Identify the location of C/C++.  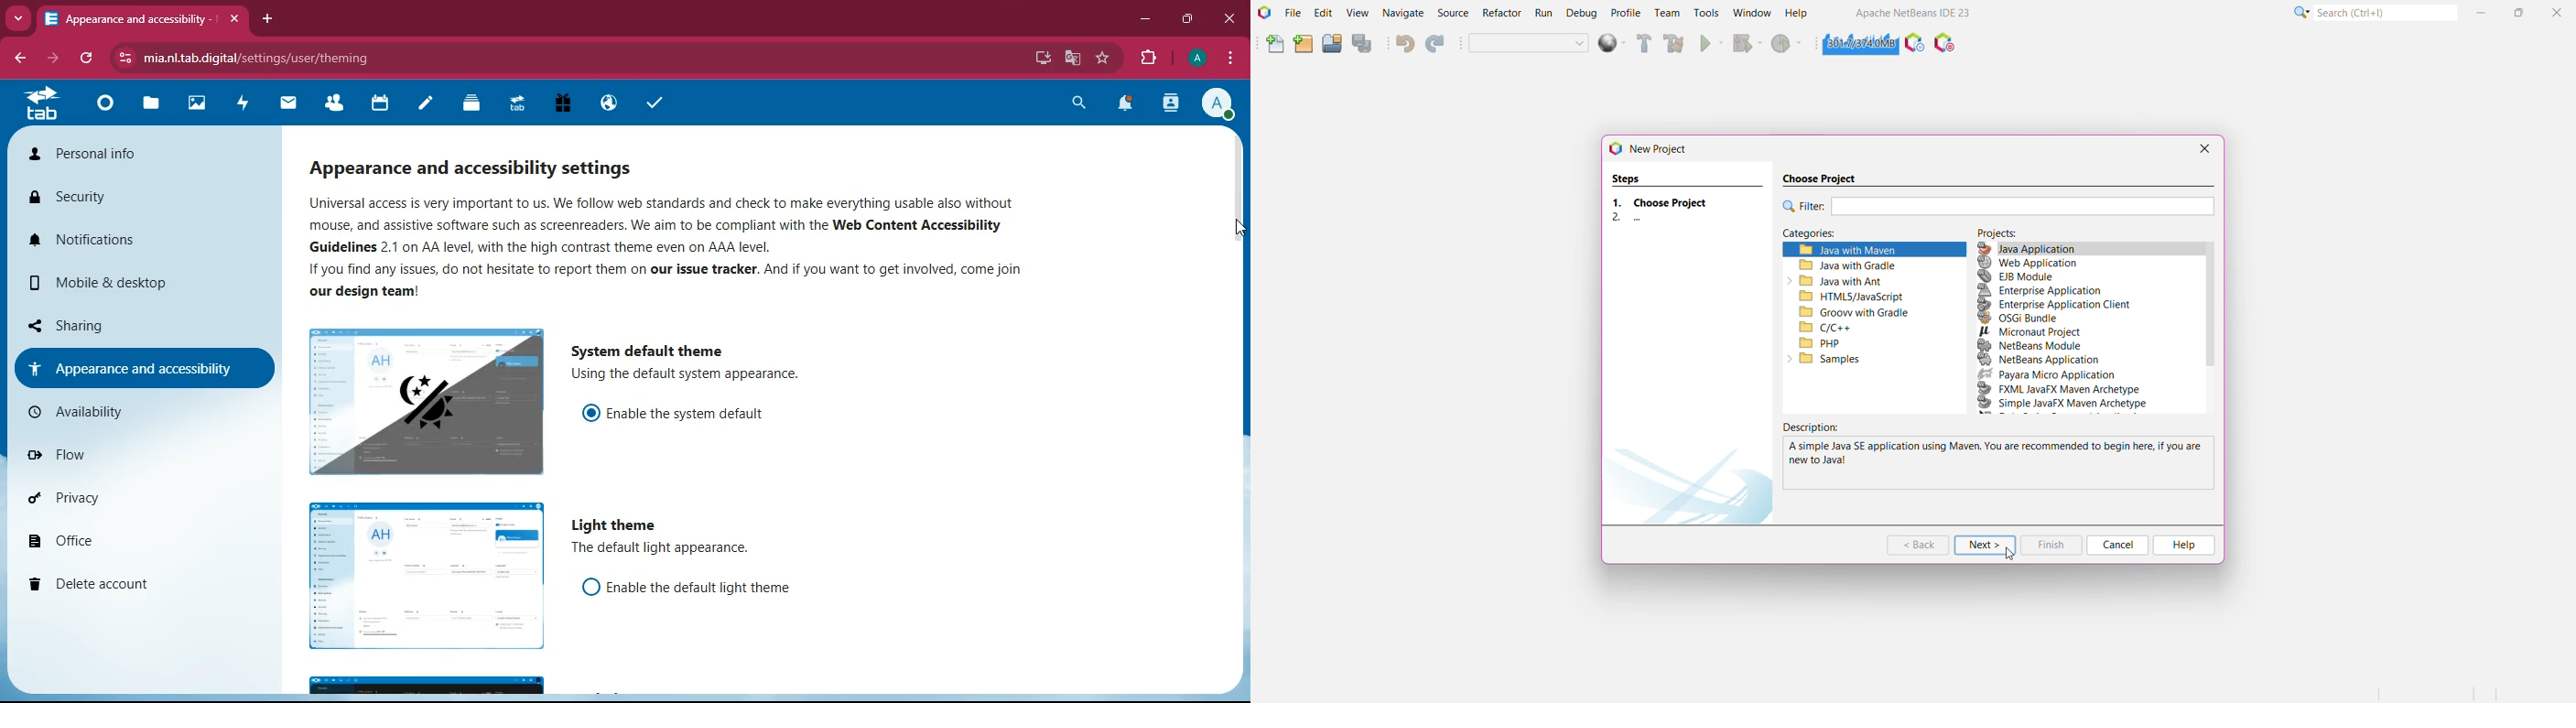
(1876, 327).